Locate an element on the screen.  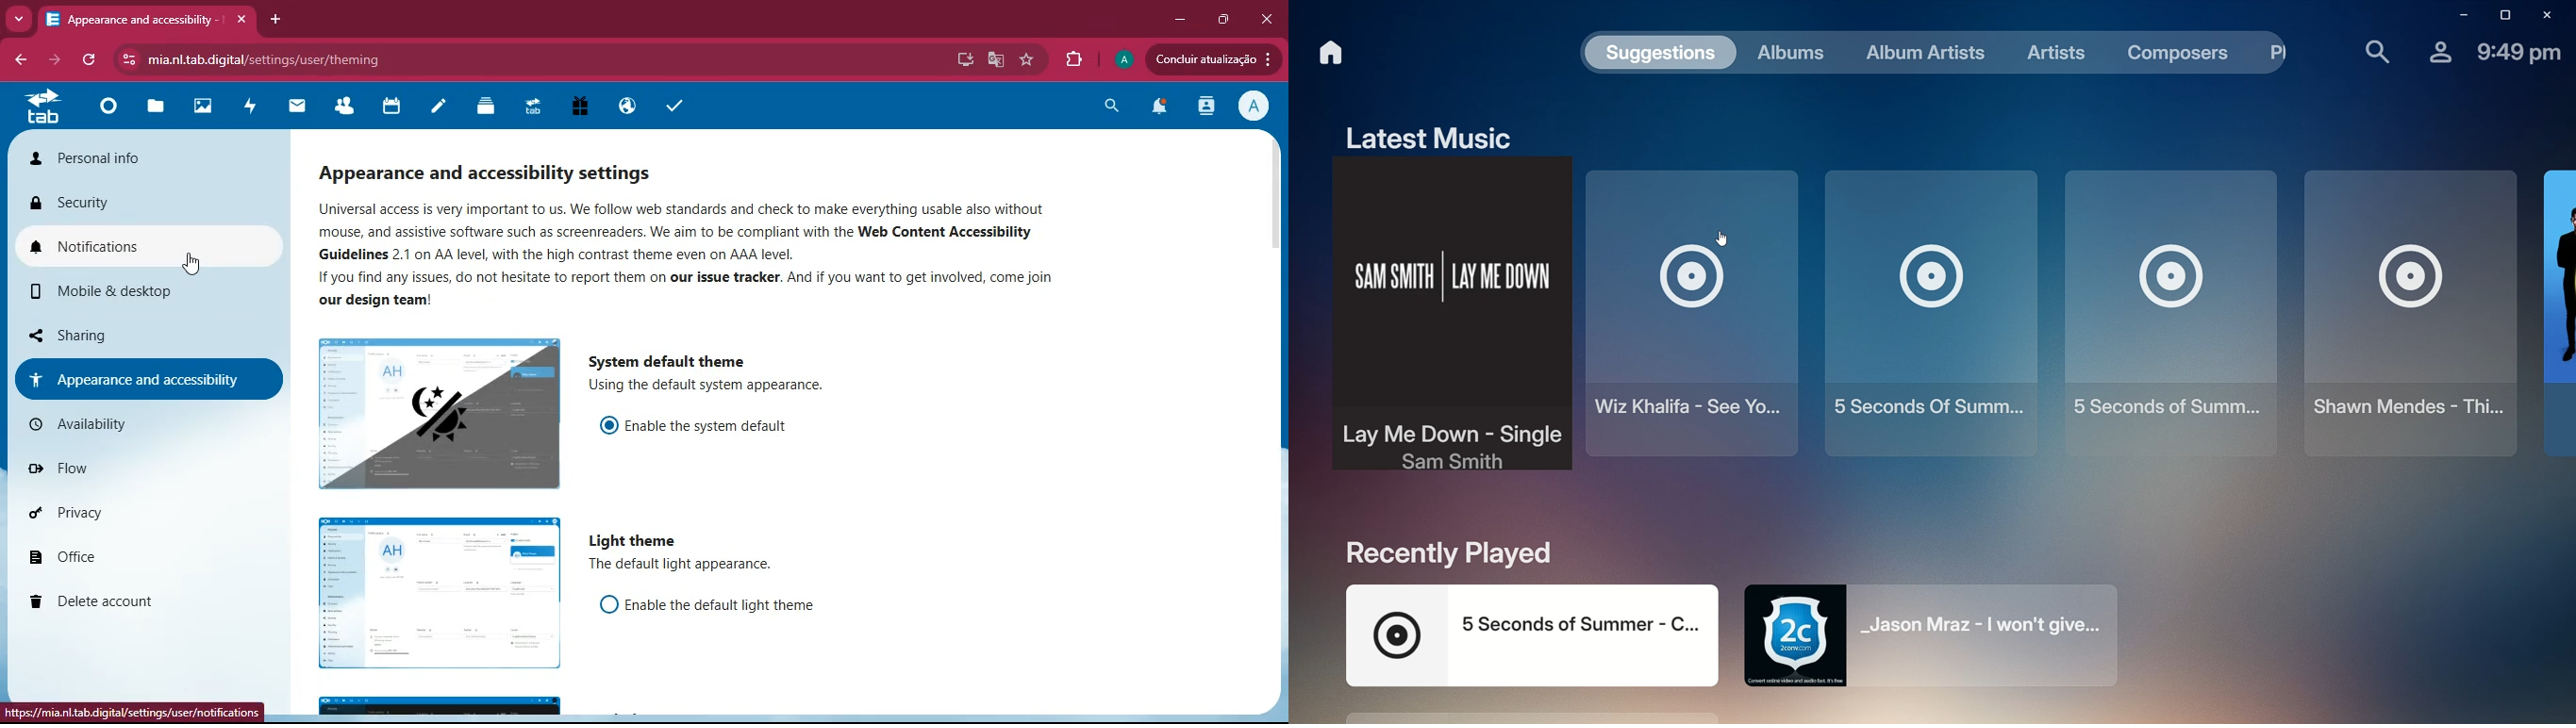
gift is located at coordinates (582, 107).